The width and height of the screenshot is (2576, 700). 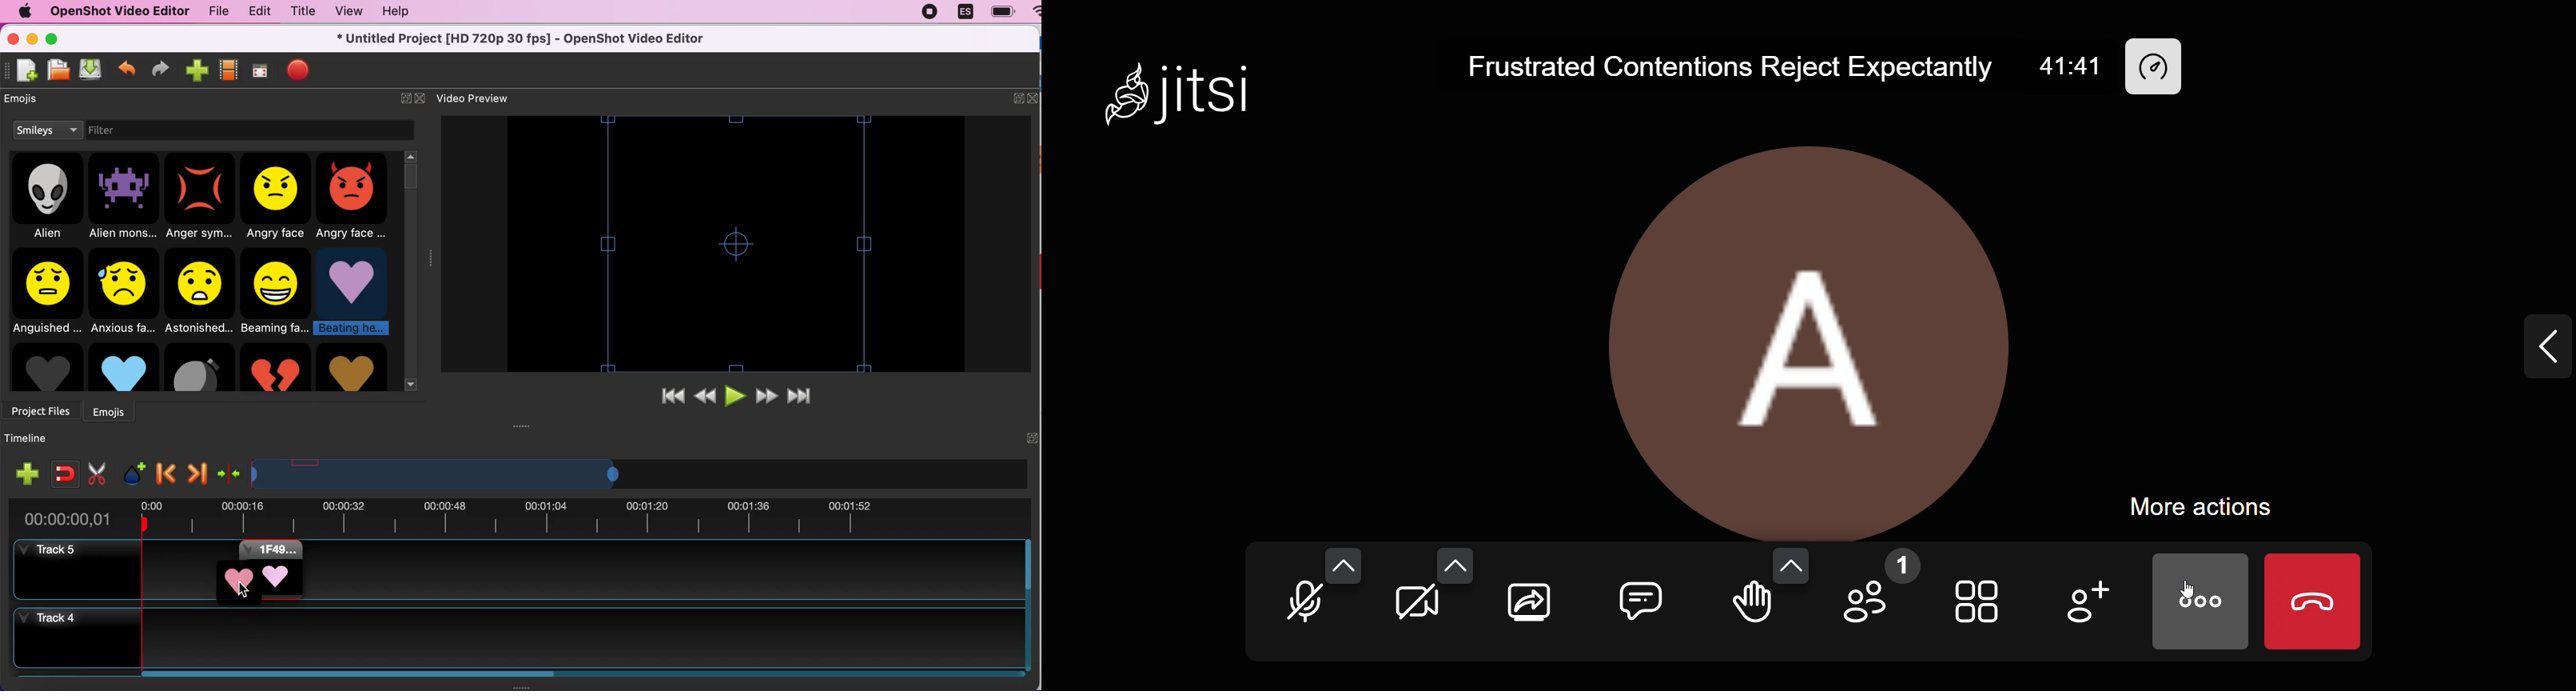 I want to click on vertical slider, so click(x=411, y=174).